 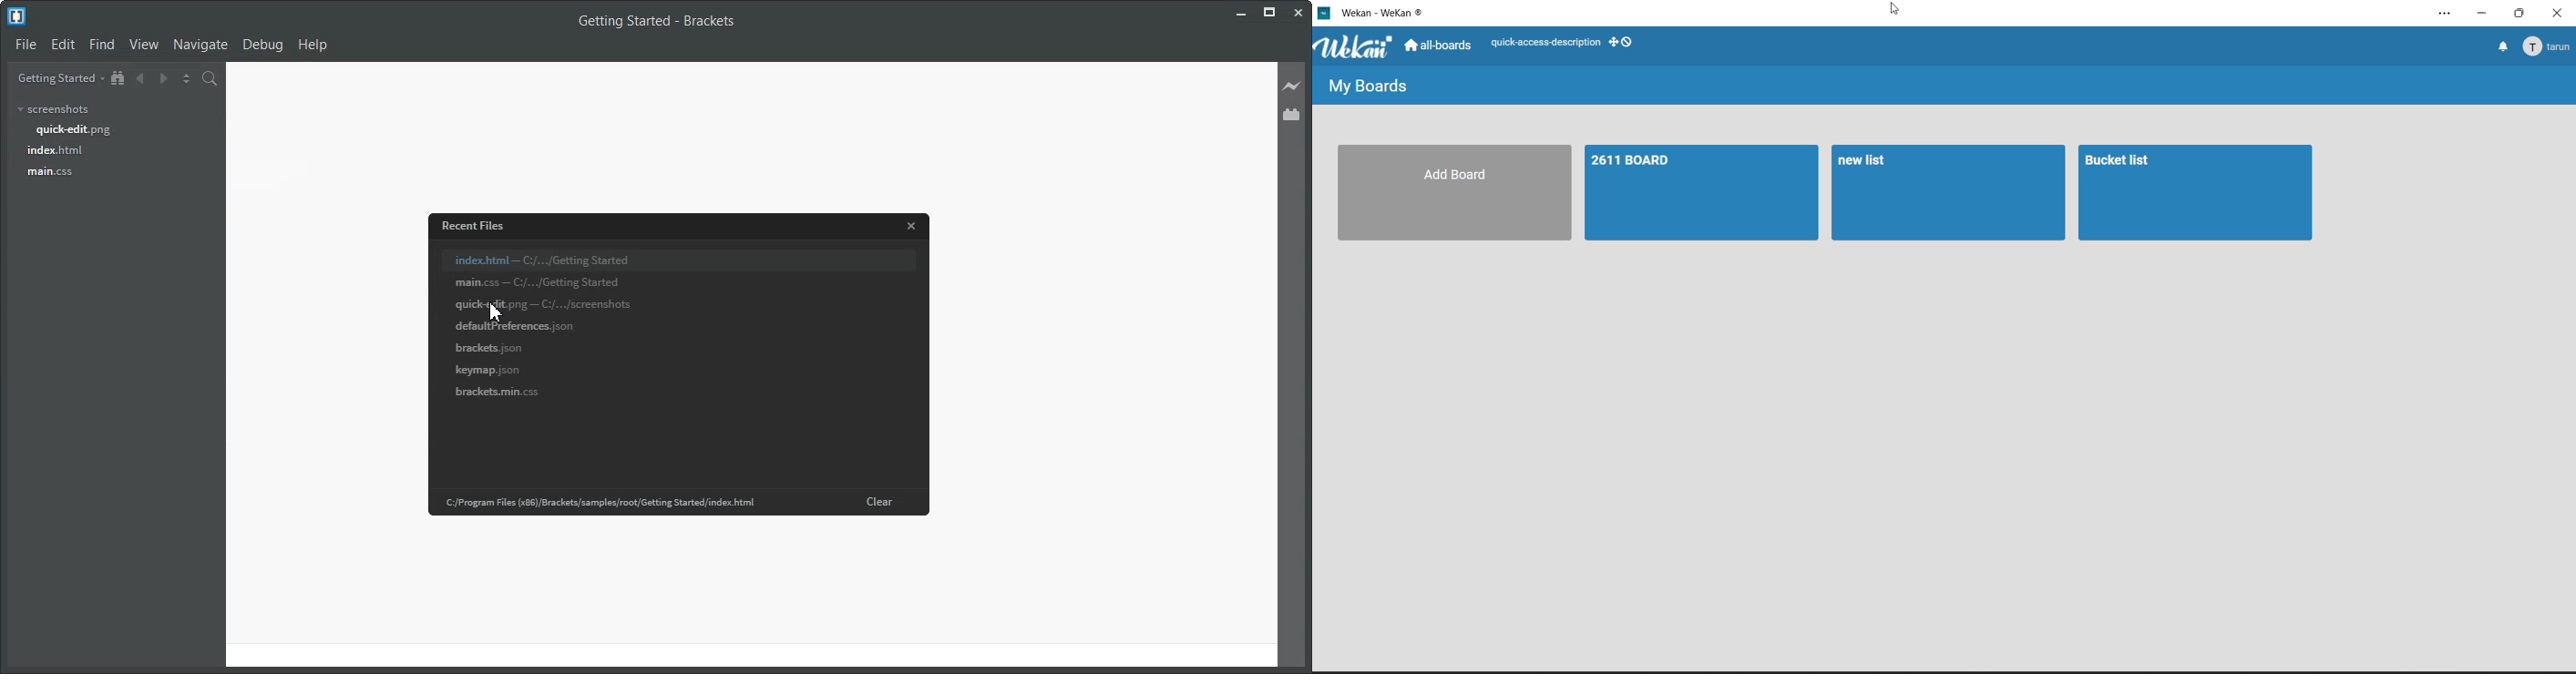 What do you see at coordinates (1243, 14) in the screenshot?
I see `Minimize` at bounding box center [1243, 14].